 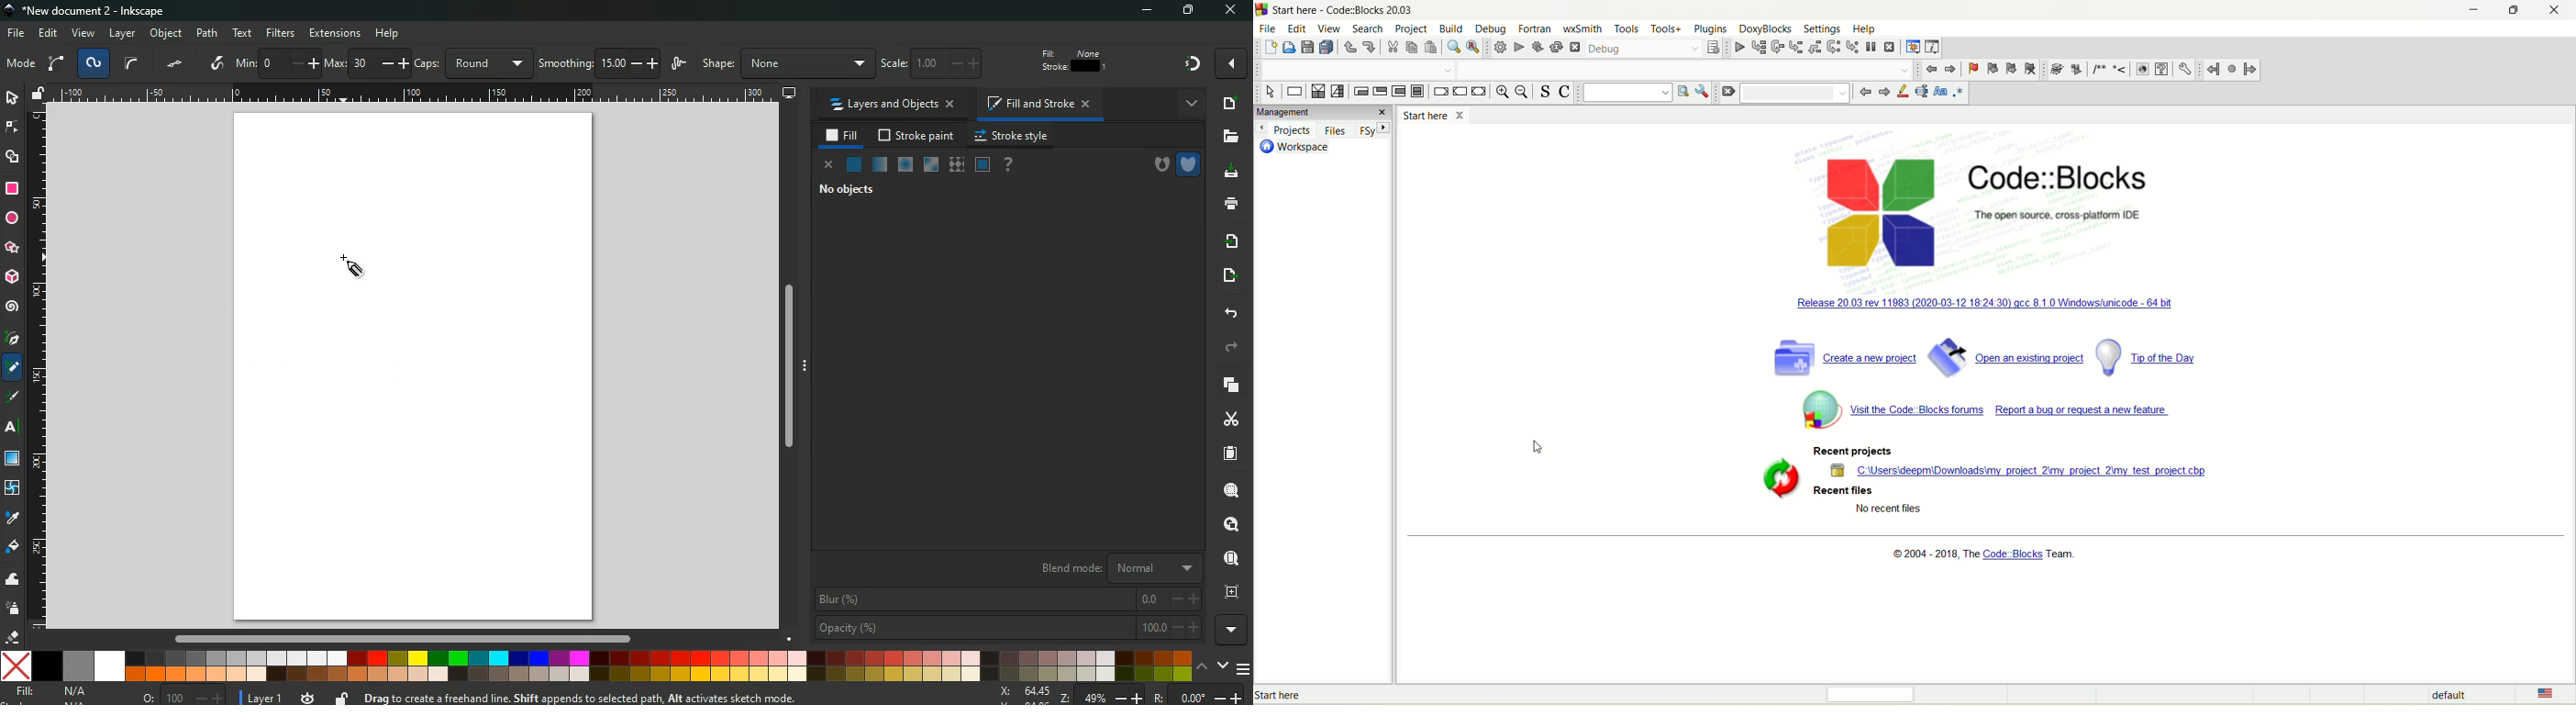 What do you see at coordinates (14, 581) in the screenshot?
I see `wave` at bounding box center [14, 581].